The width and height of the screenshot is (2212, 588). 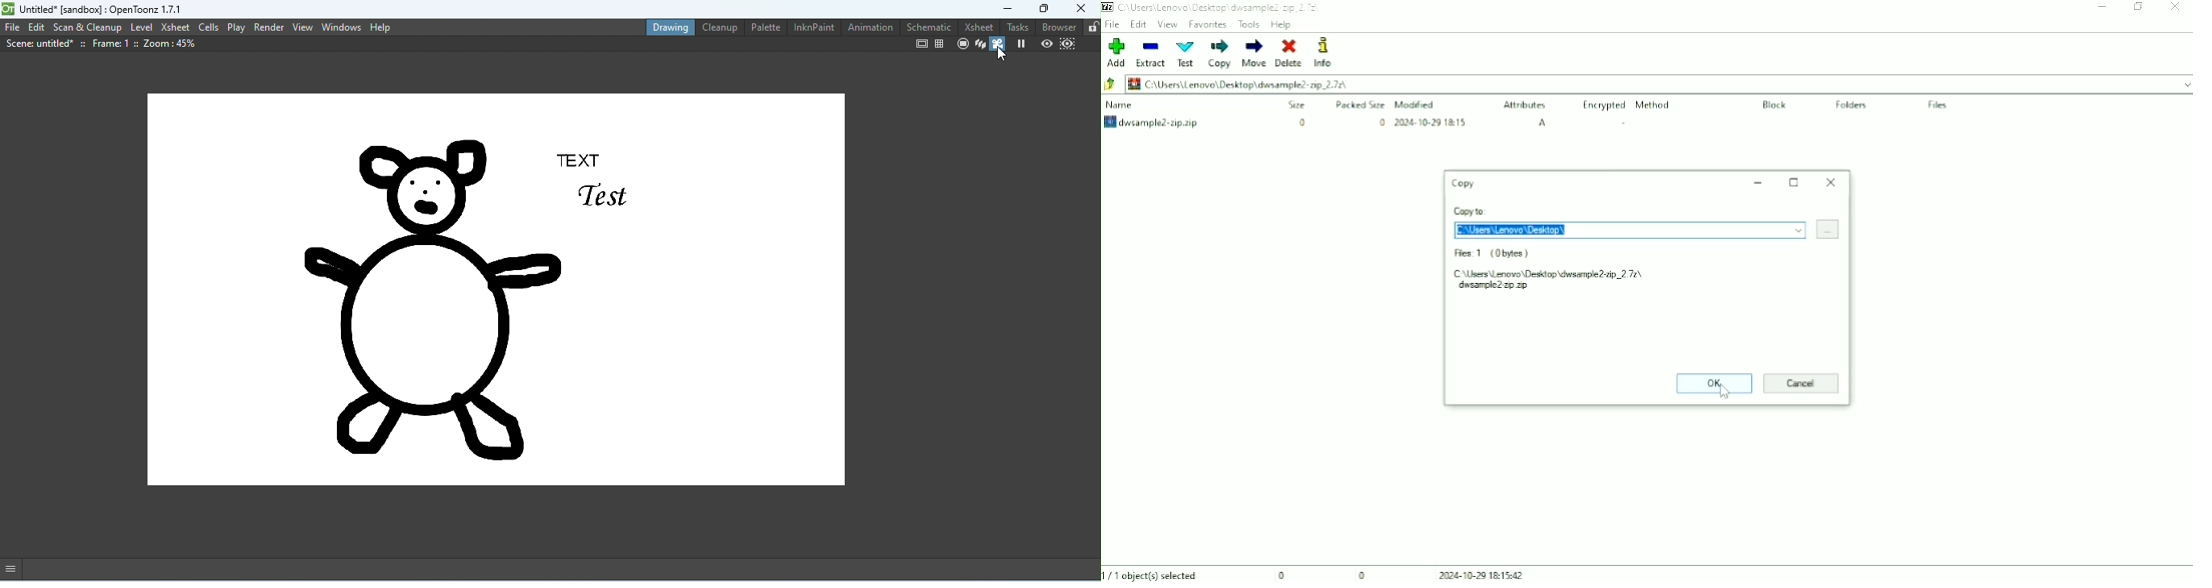 What do you see at coordinates (1938, 105) in the screenshot?
I see `Files` at bounding box center [1938, 105].